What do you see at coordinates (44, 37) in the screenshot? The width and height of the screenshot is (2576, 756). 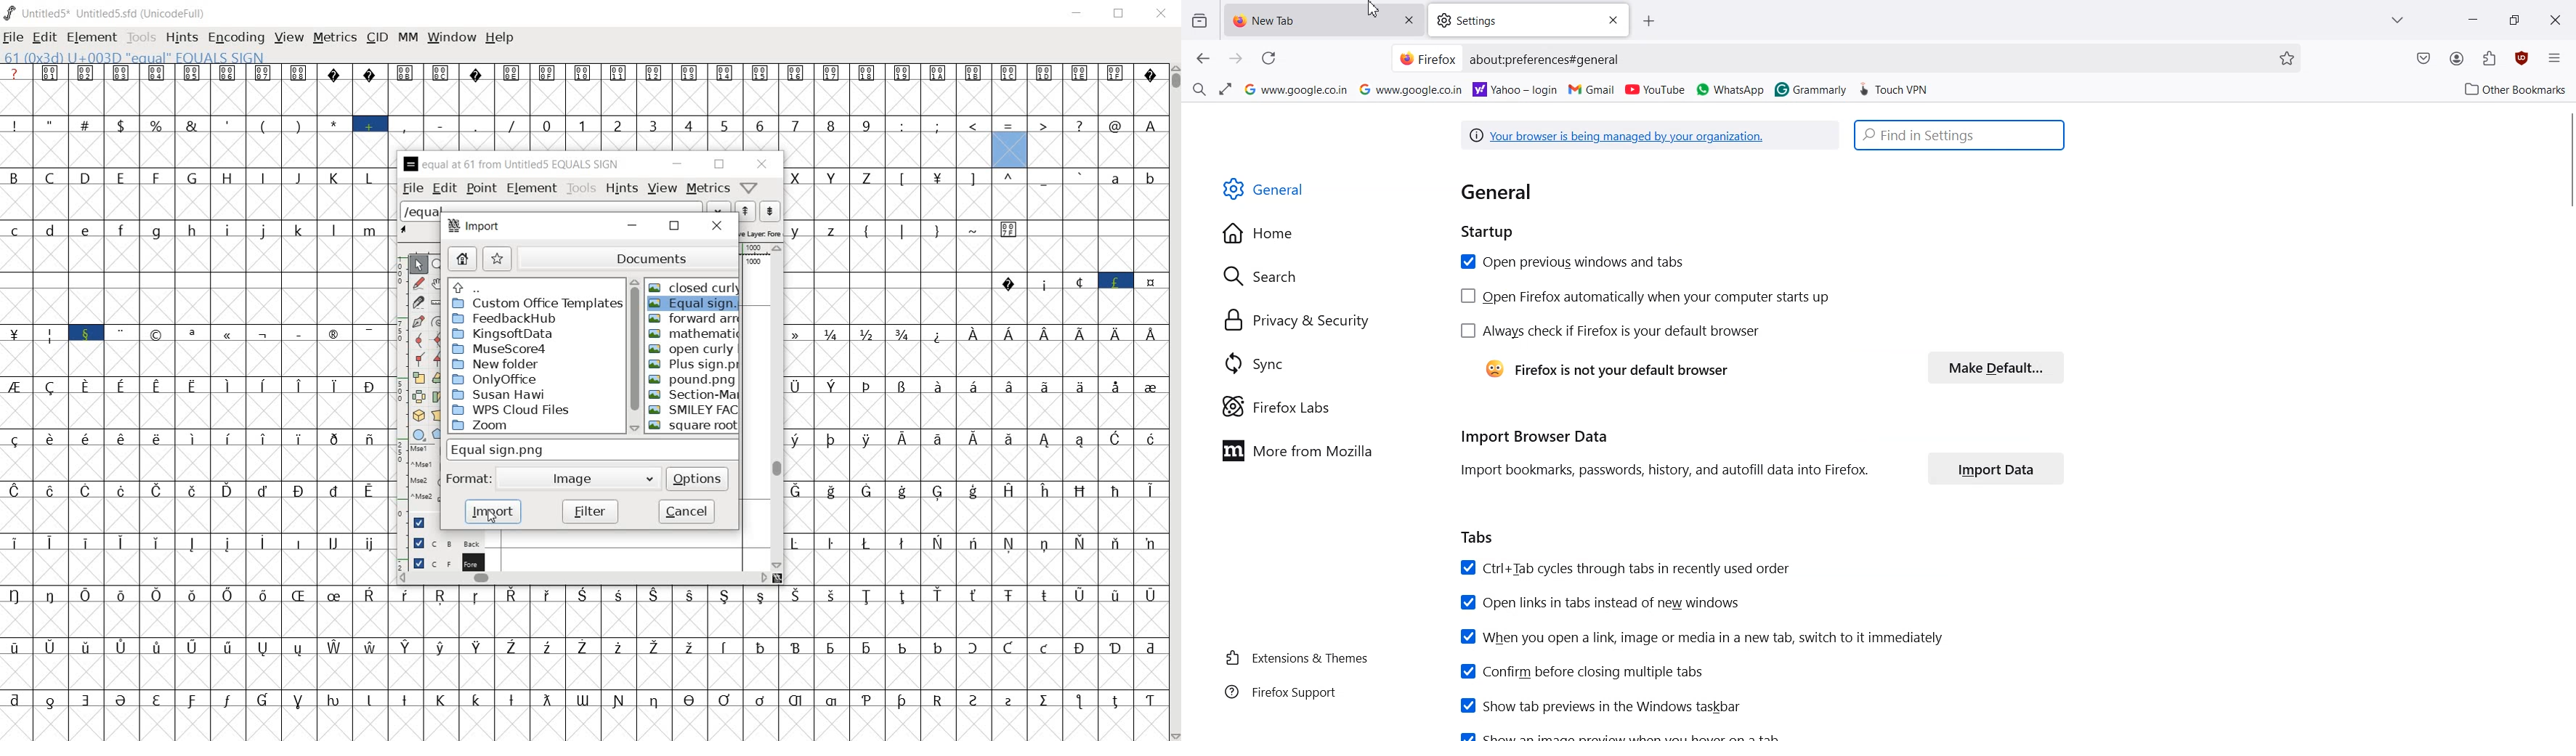 I see `edit` at bounding box center [44, 37].